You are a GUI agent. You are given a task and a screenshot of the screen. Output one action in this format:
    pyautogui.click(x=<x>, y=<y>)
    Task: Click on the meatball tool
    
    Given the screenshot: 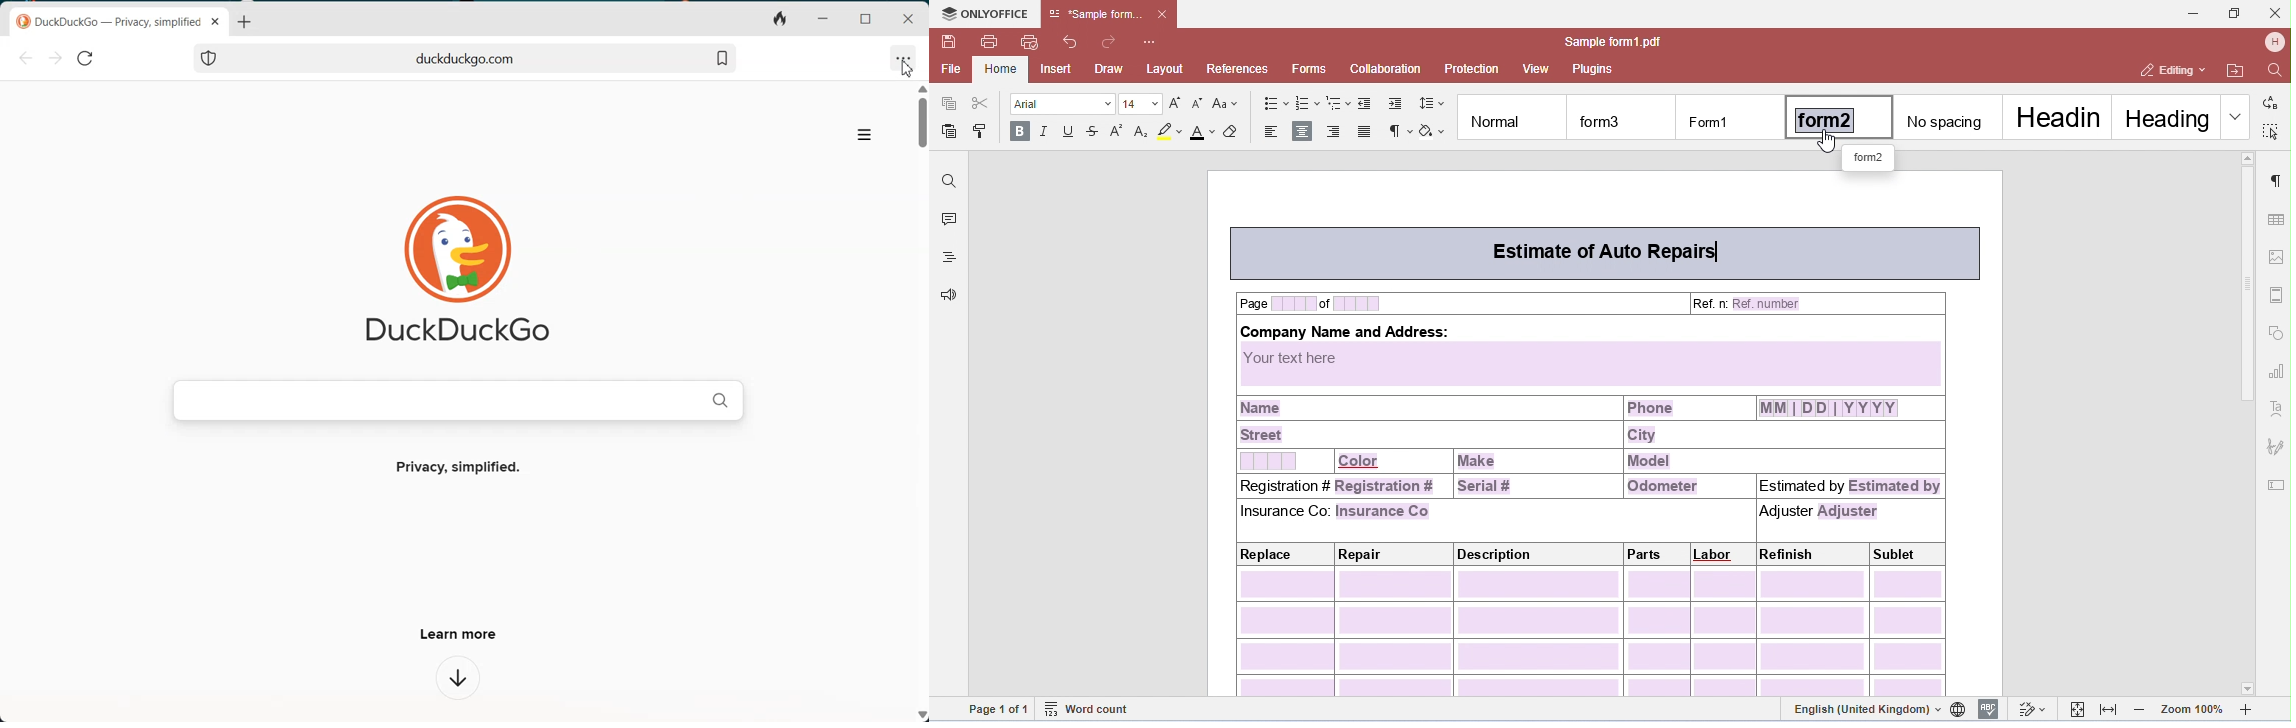 What is the action you would take?
    pyautogui.click(x=903, y=57)
    